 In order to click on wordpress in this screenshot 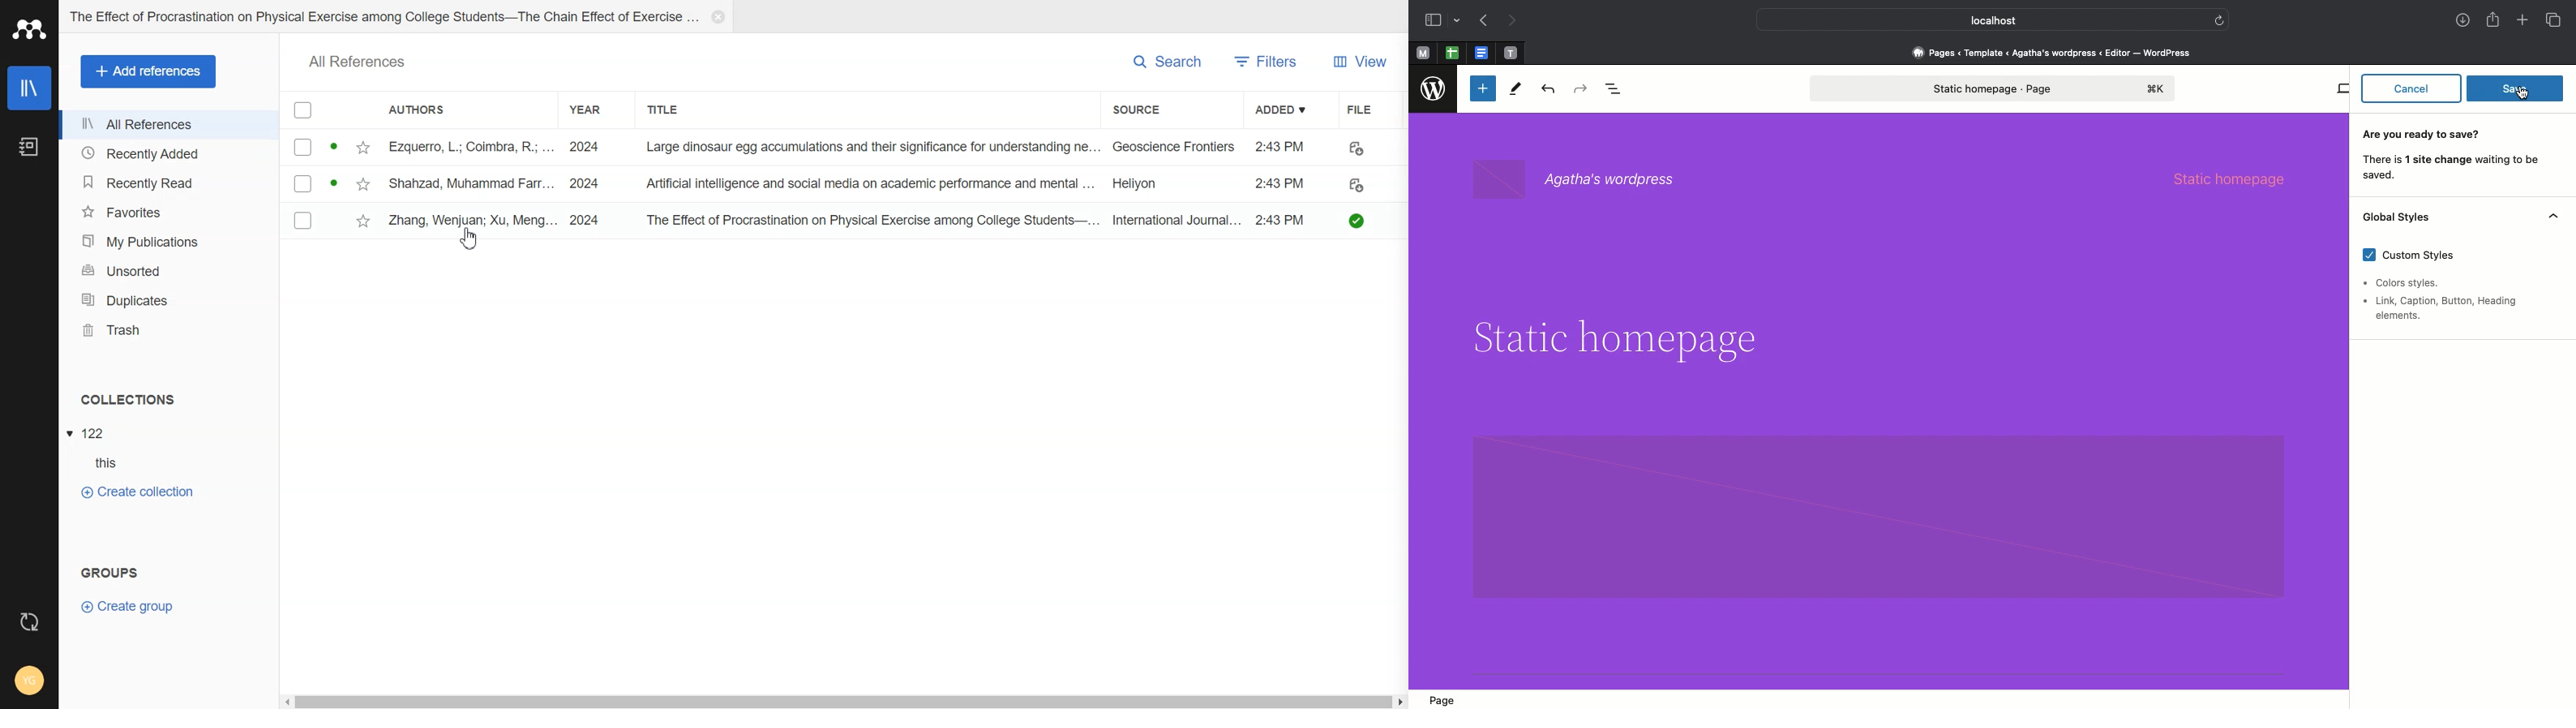, I will do `click(1434, 89)`.